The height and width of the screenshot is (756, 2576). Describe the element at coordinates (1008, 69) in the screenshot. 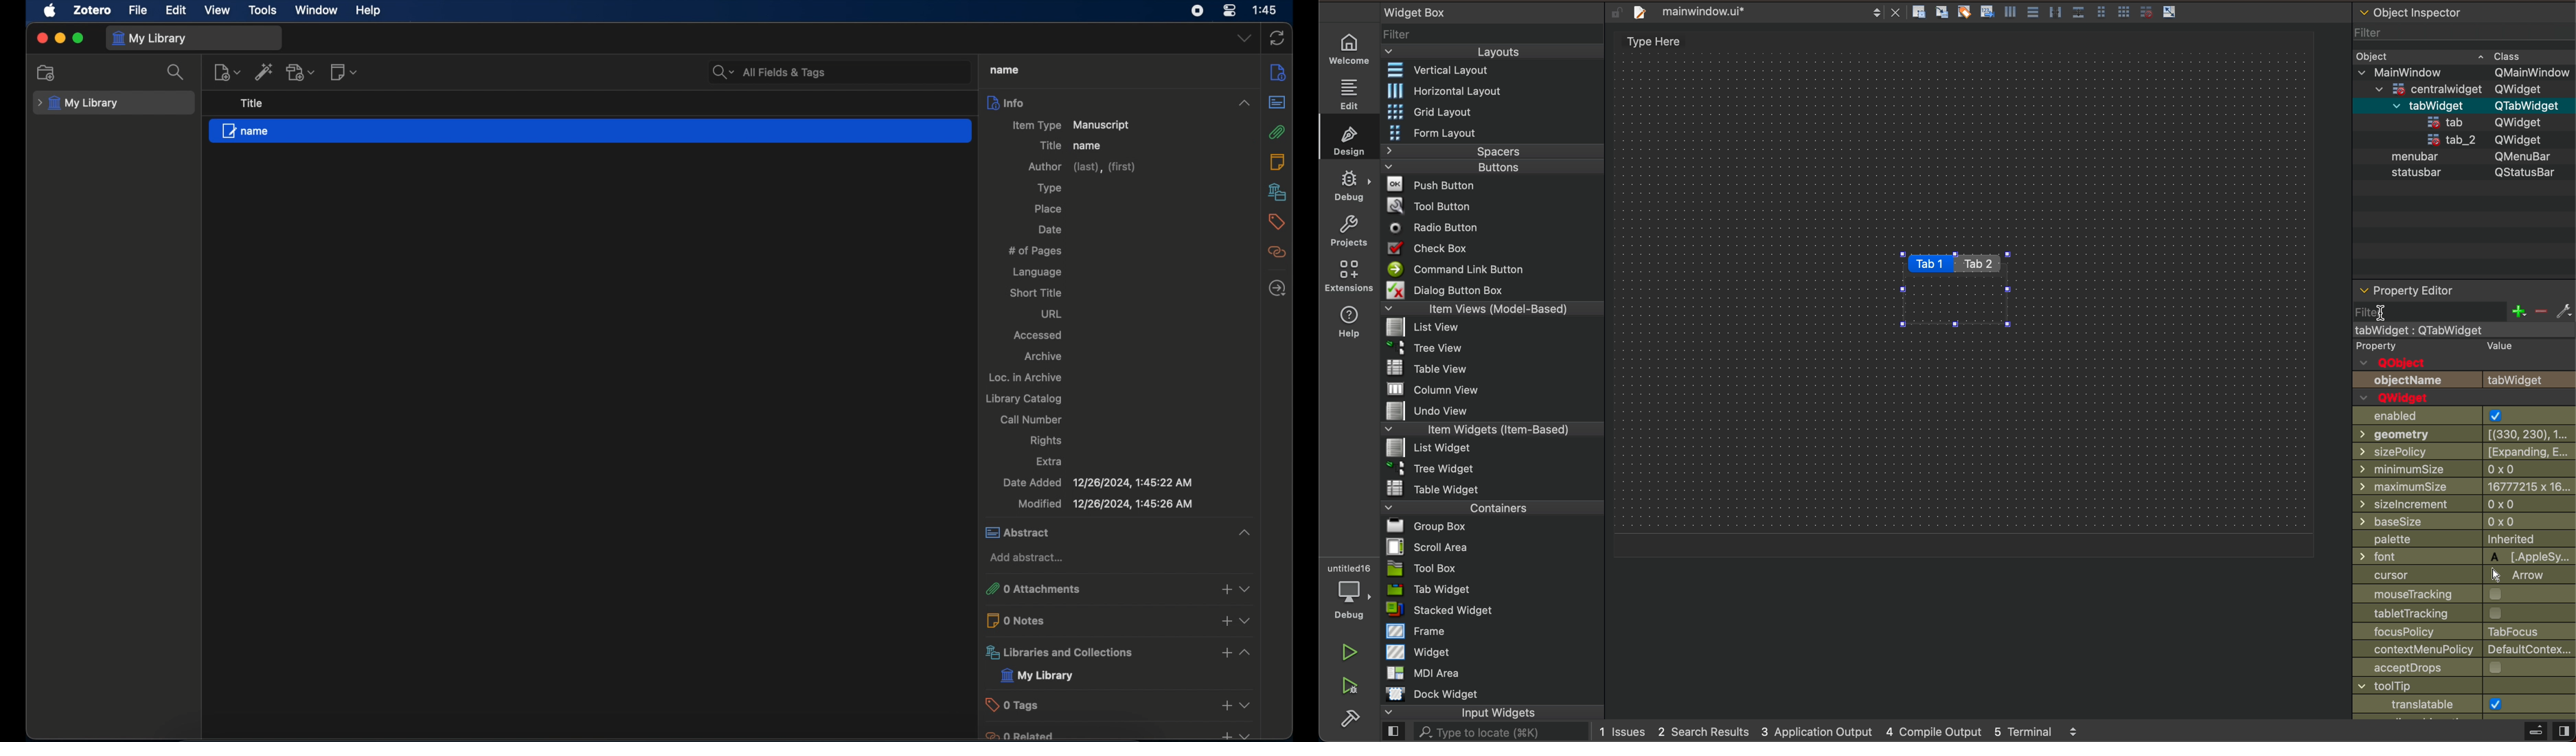

I see `name` at that location.